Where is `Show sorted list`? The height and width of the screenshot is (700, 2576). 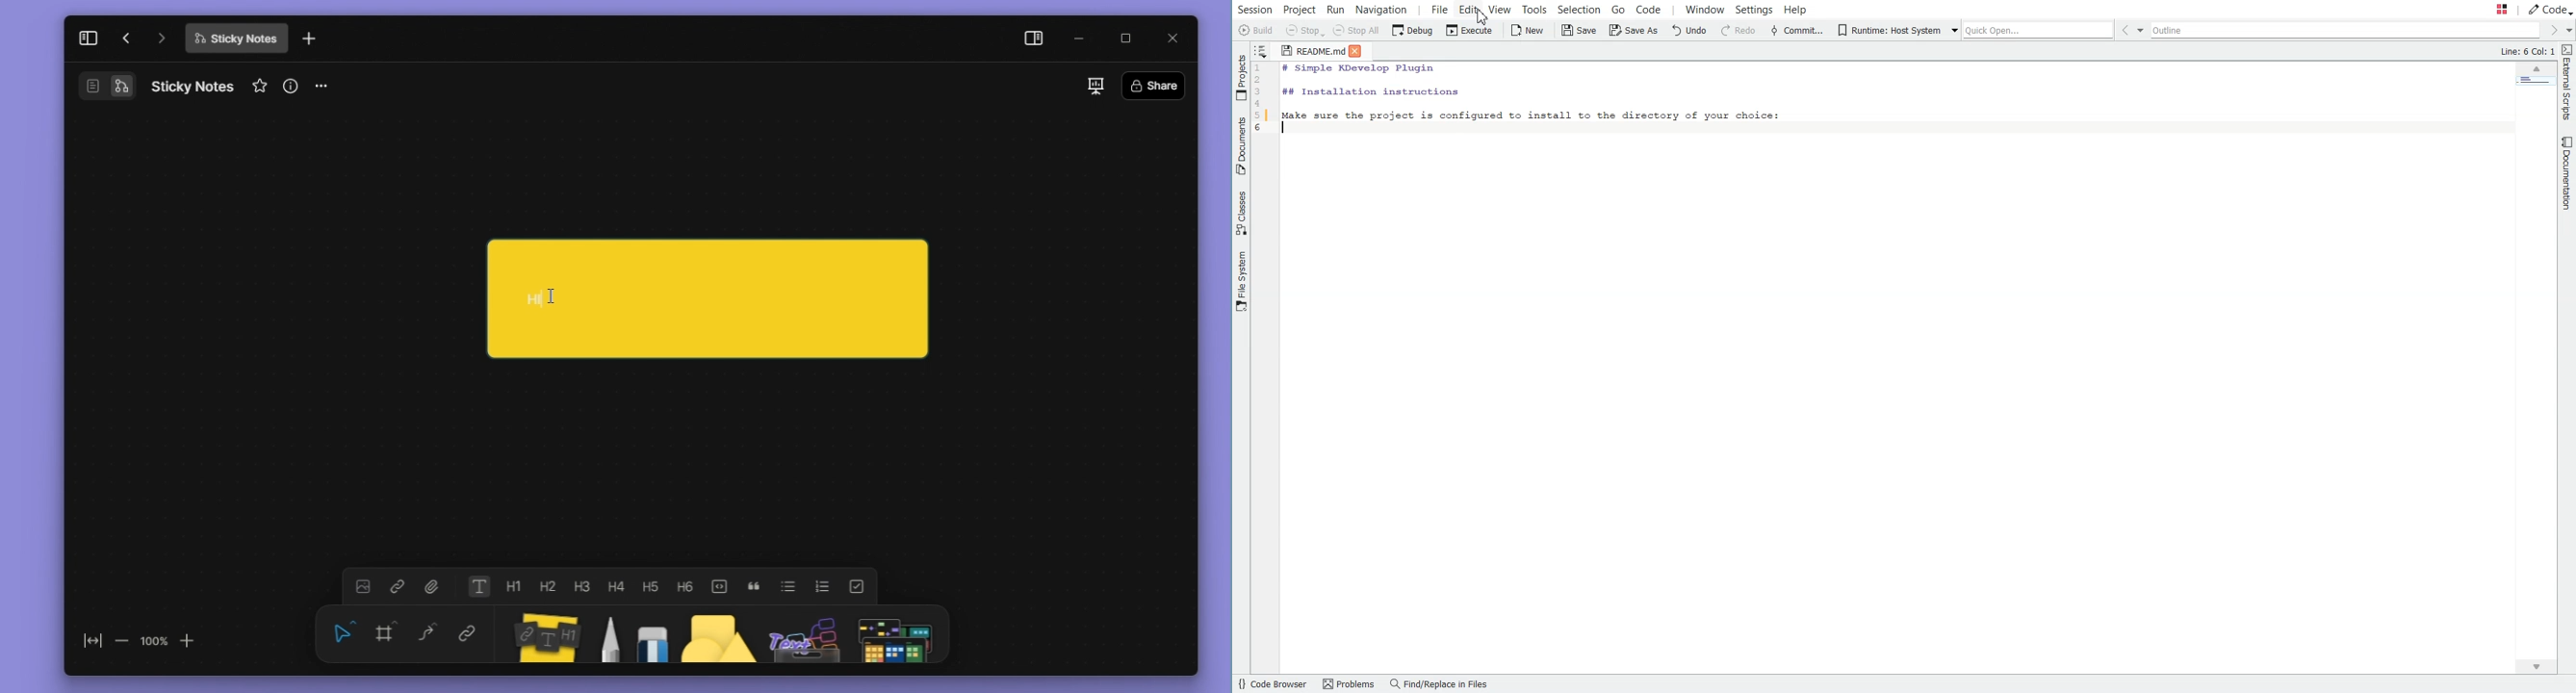 Show sorted list is located at coordinates (1262, 50).